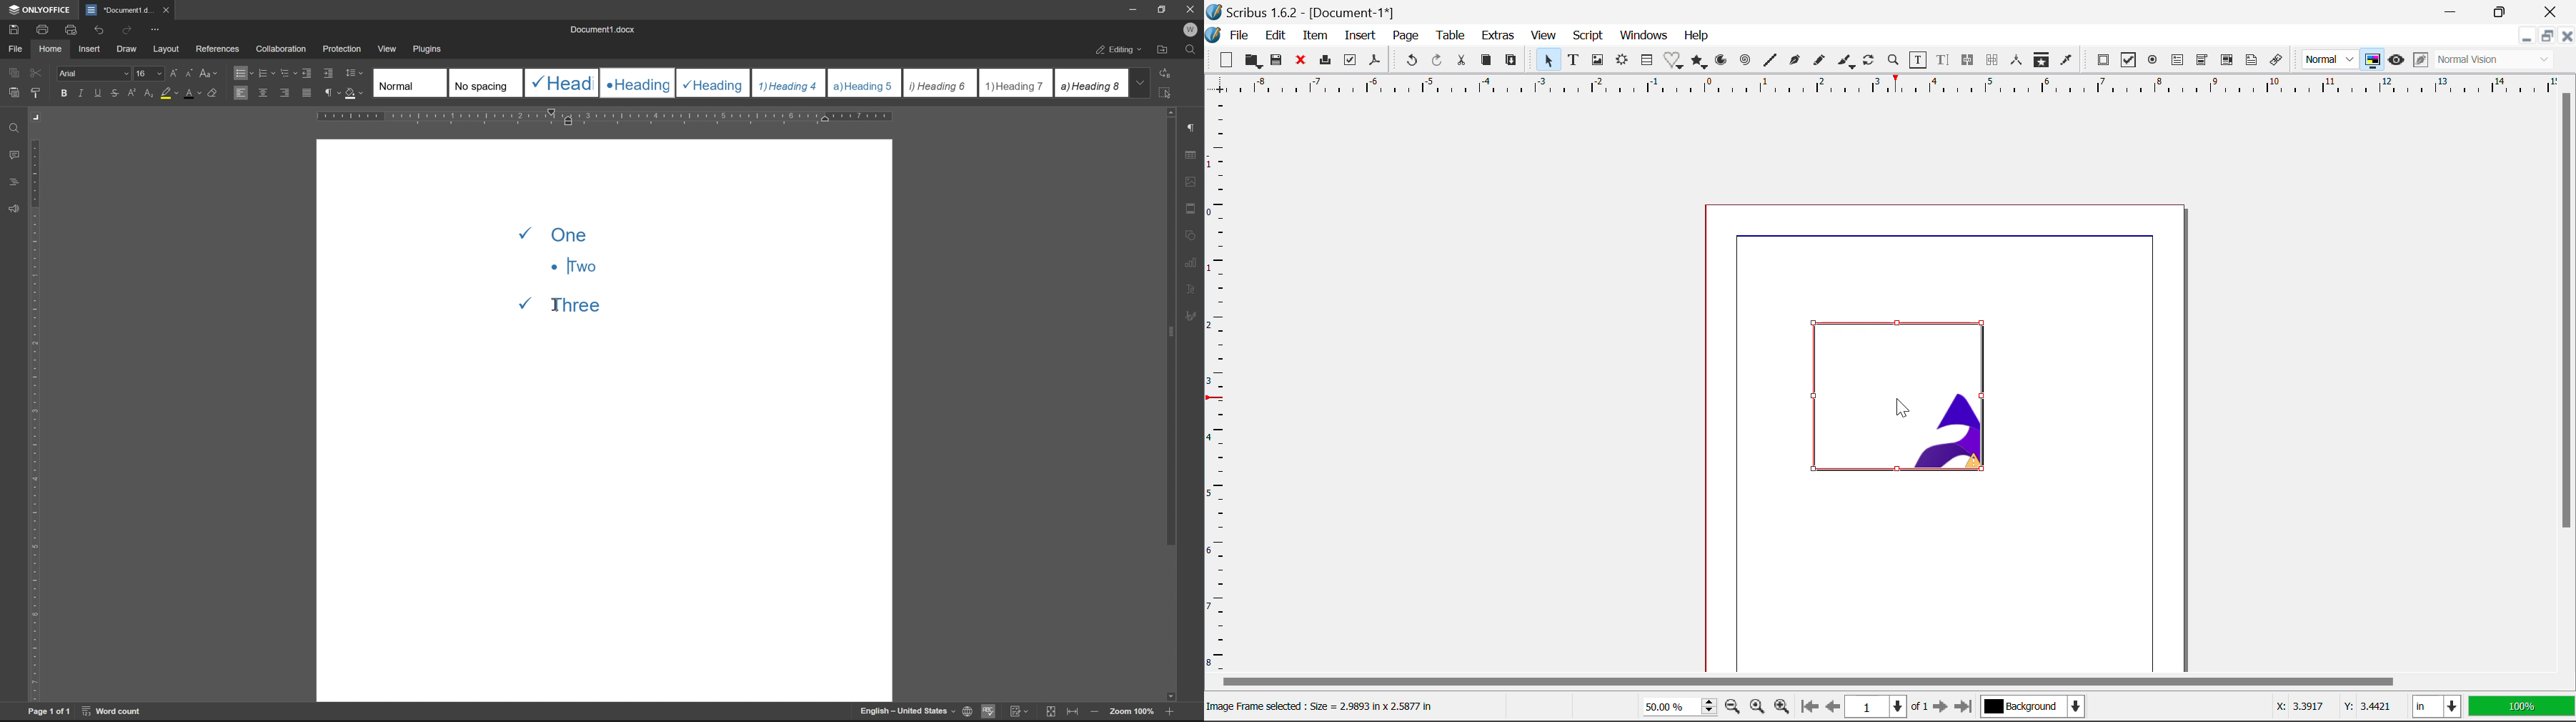 Image resolution: width=2576 pixels, height=728 pixels. What do you see at coordinates (286, 92) in the screenshot?
I see `align right` at bounding box center [286, 92].